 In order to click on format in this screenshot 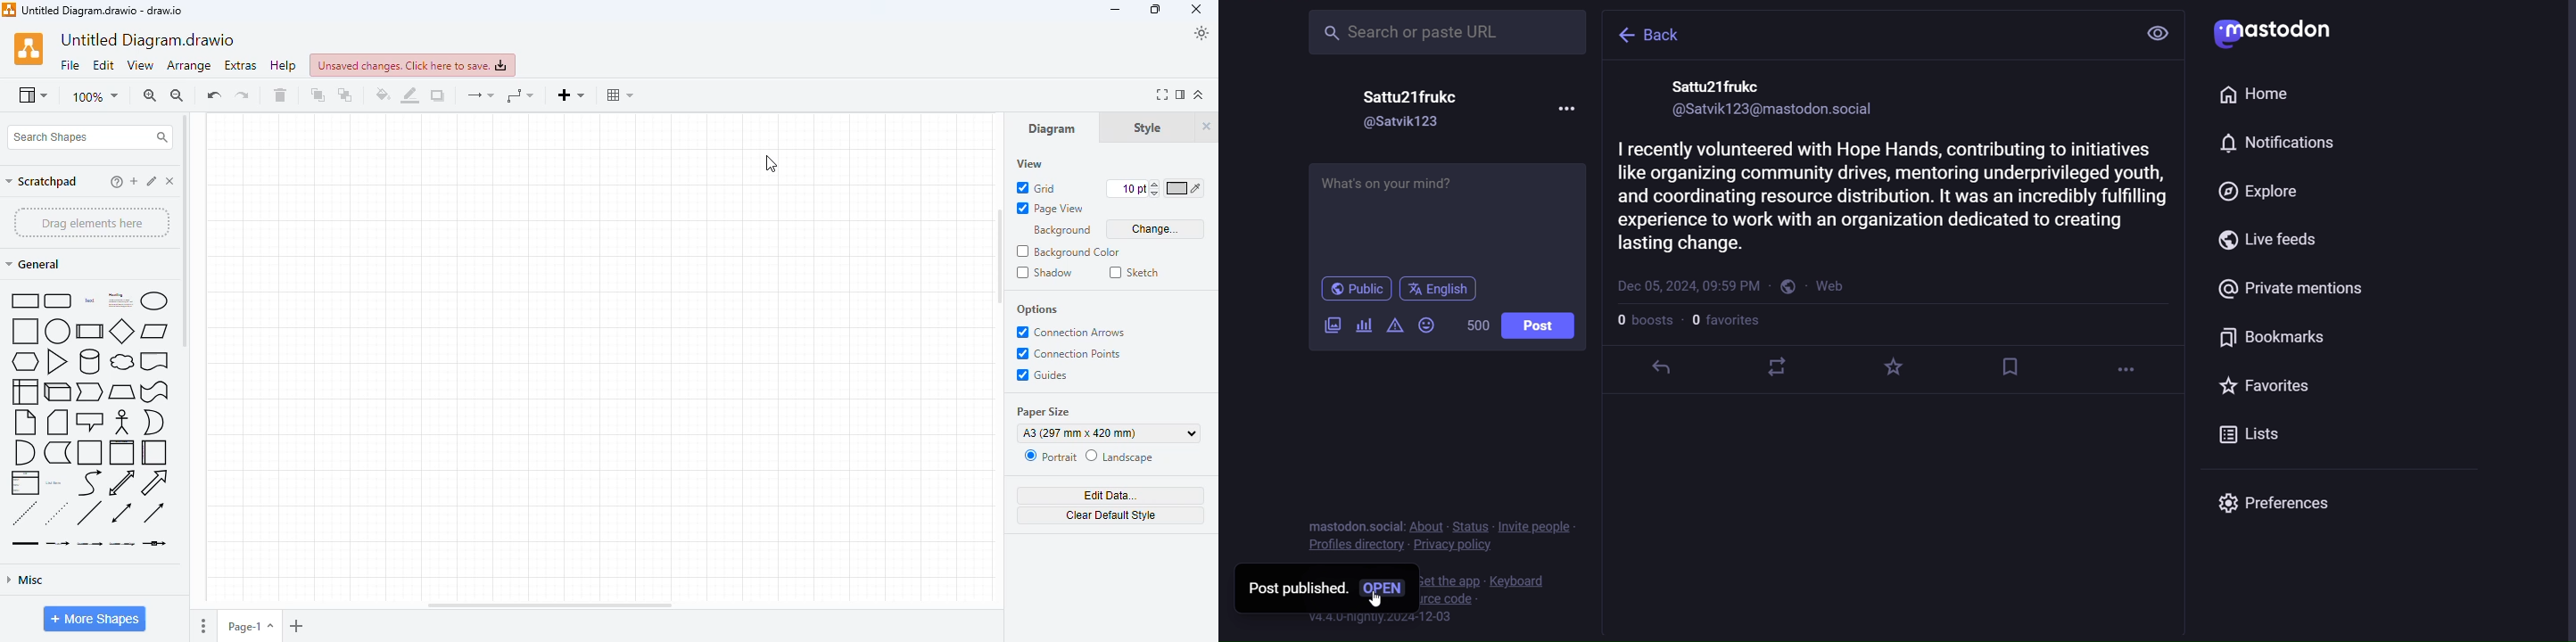, I will do `click(1182, 95)`.